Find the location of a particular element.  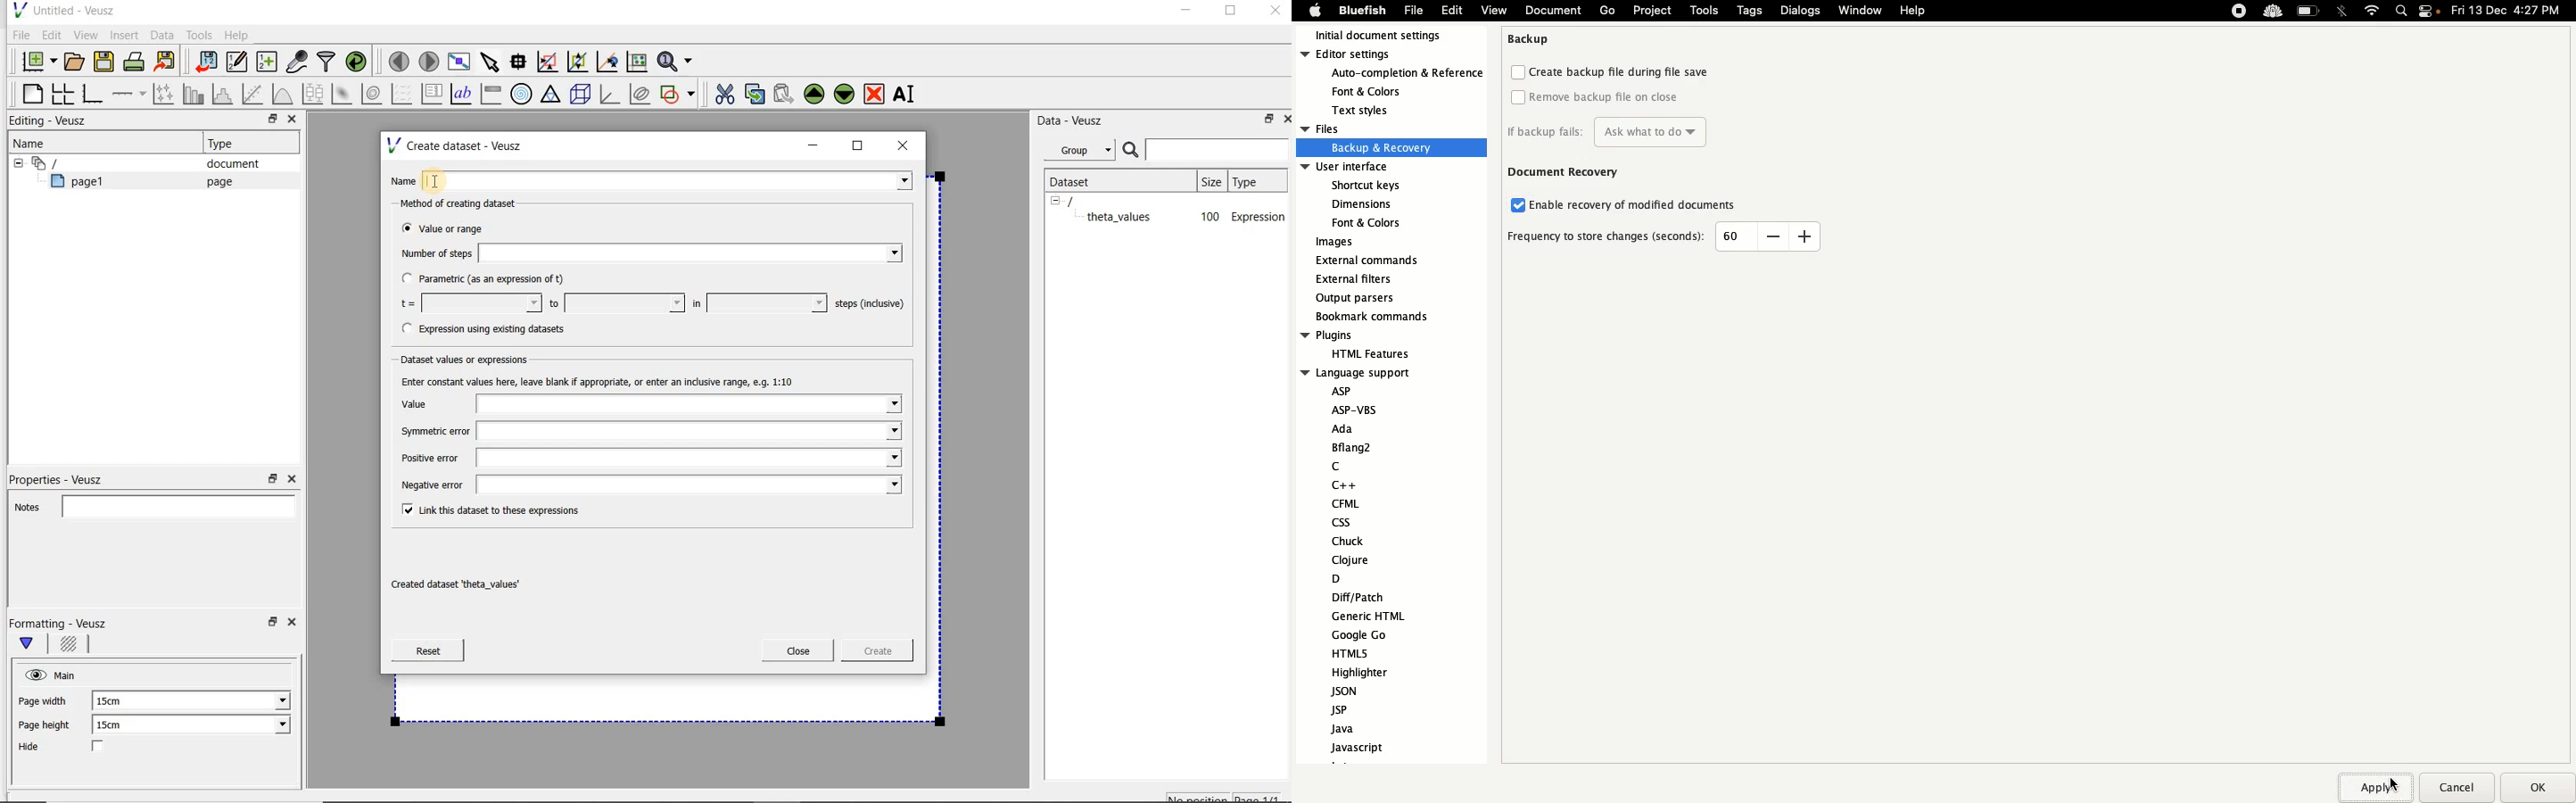

No position is located at coordinates (1200, 796).